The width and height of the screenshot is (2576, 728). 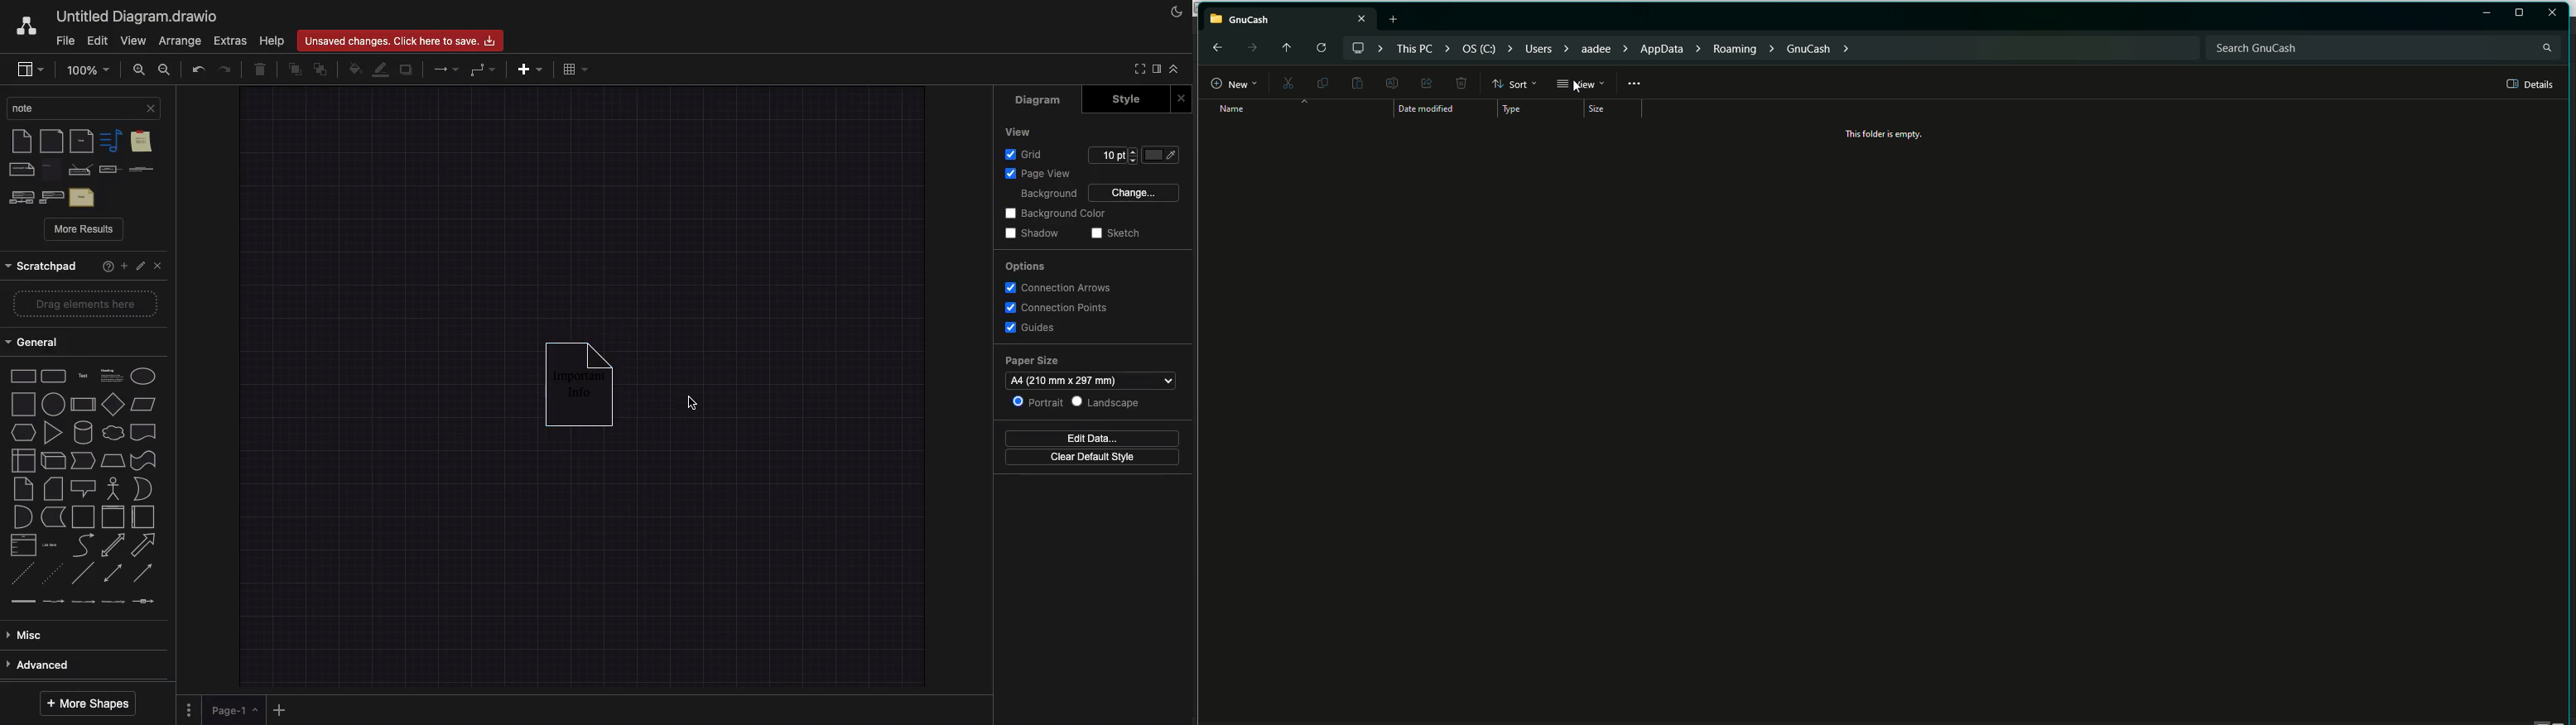 What do you see at coordinates (258, 67) in the screenshot?
I see `Trash` at bounding box center [258, 67].